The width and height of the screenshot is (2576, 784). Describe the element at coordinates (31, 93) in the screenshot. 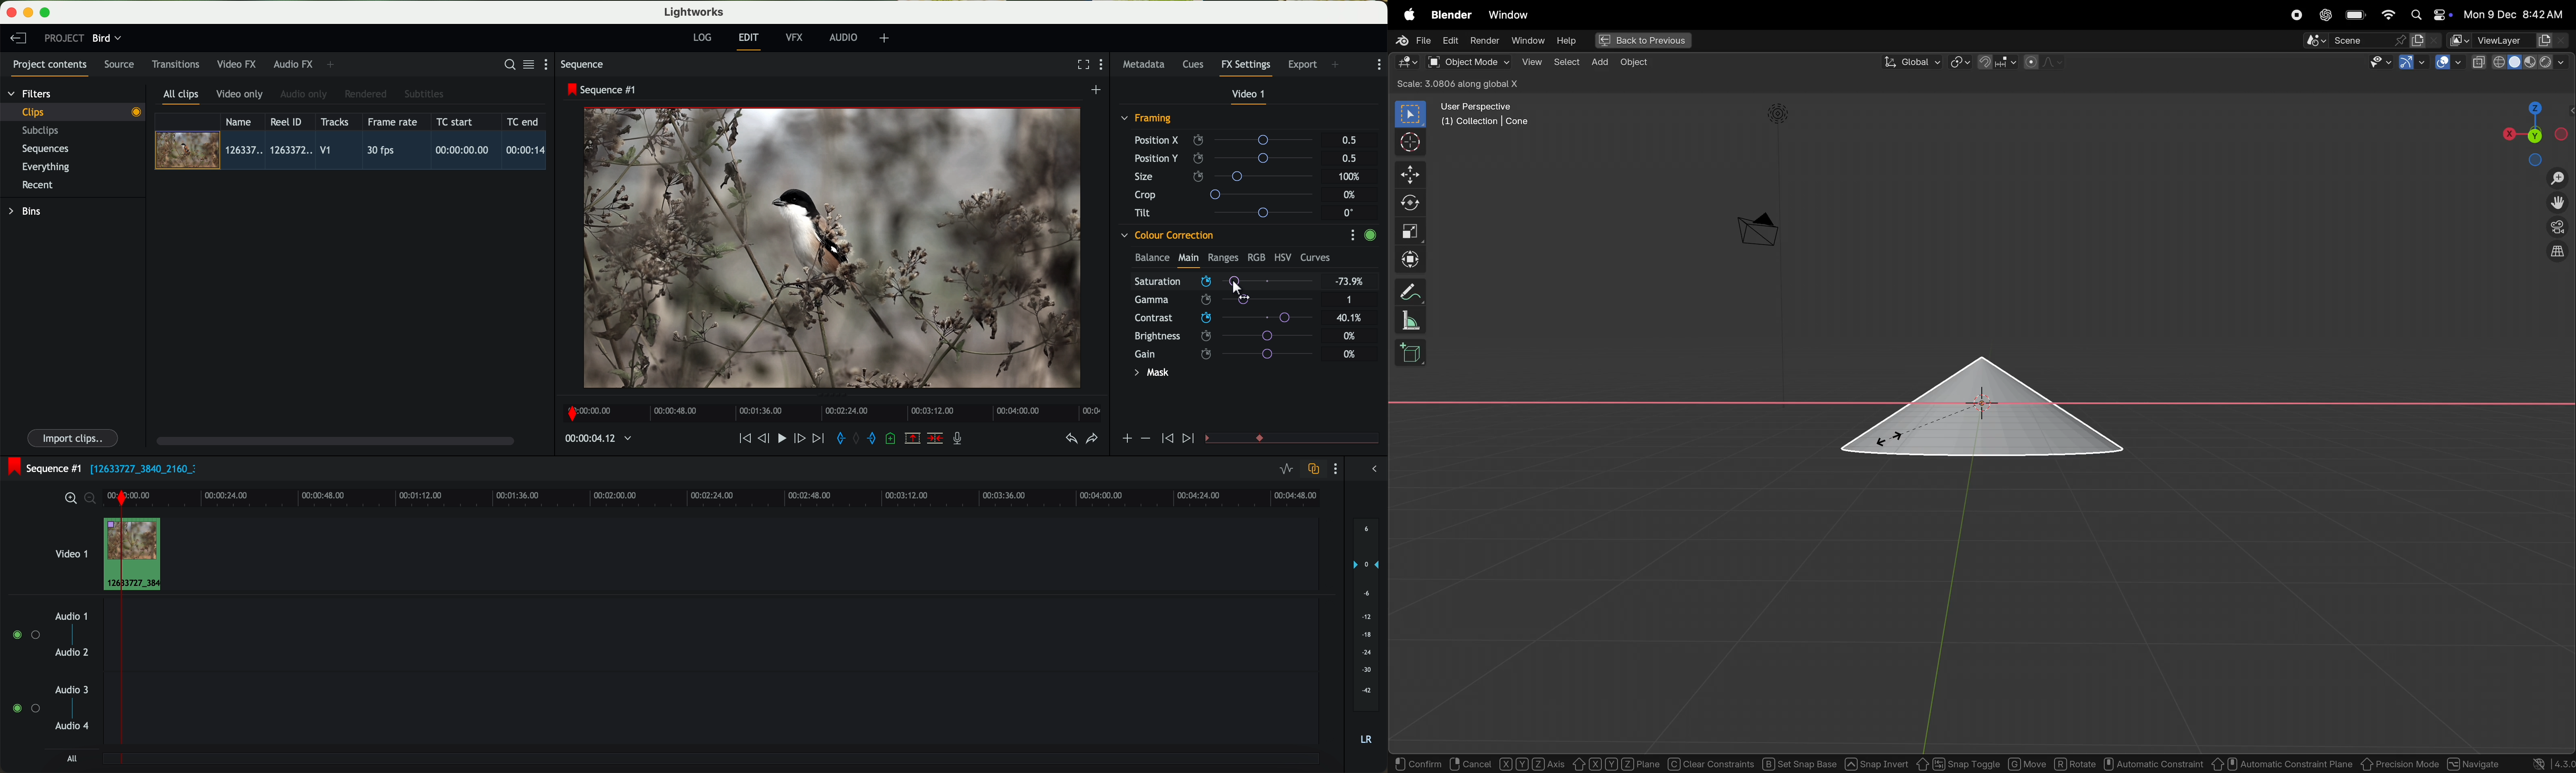

I see `filters` at that location.